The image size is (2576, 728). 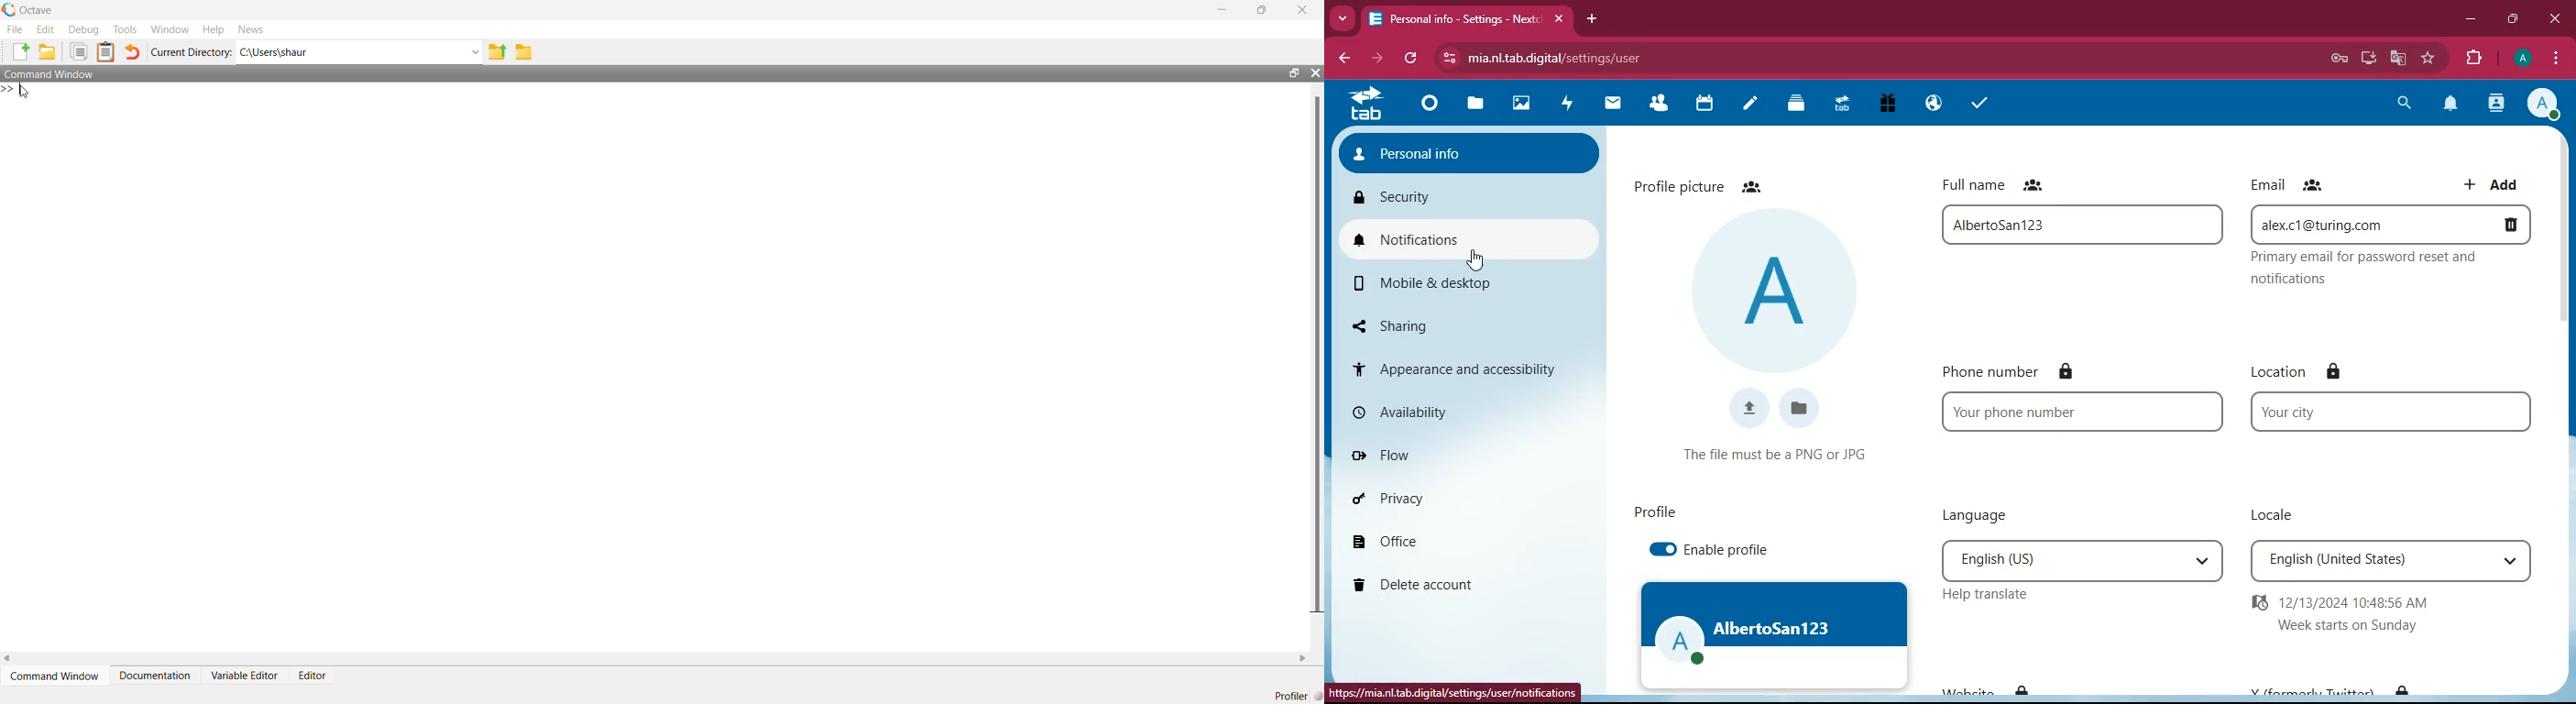 I want to click on maximize, so click(x=2511, y=20).